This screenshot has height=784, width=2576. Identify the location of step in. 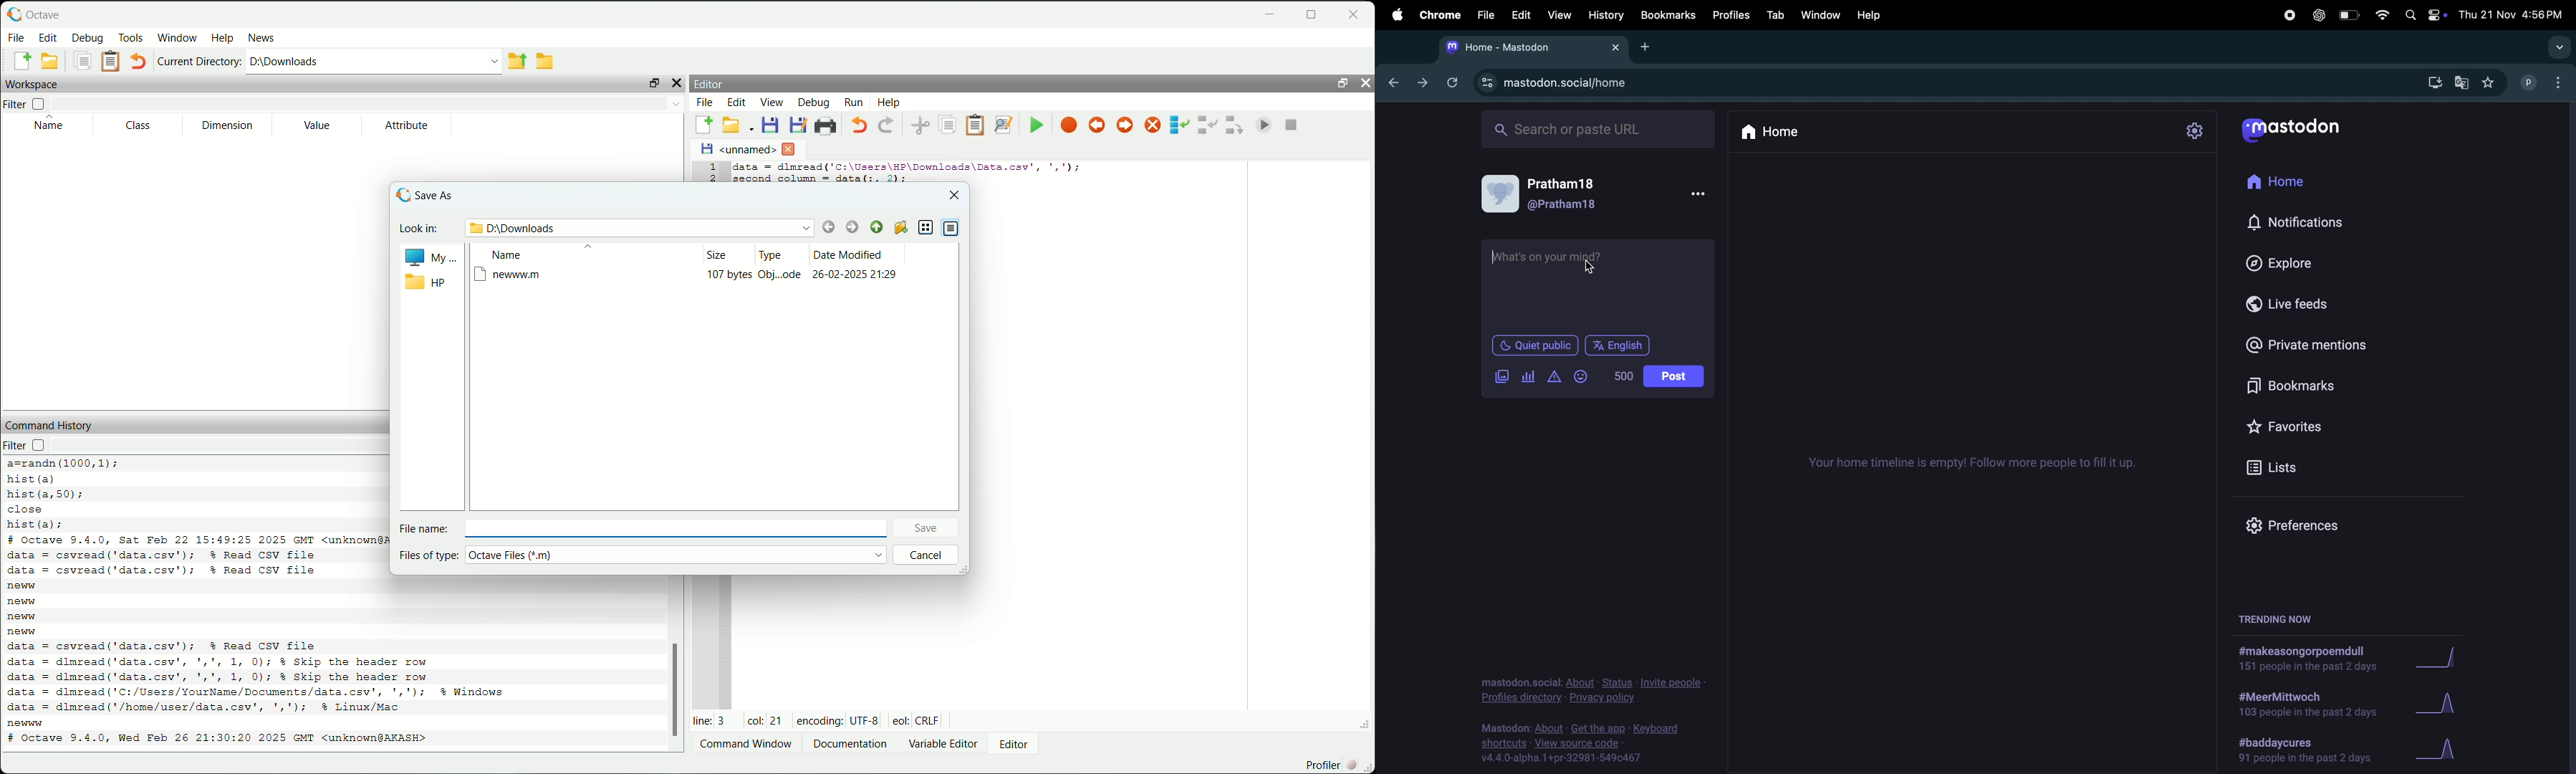
(1207, 127).